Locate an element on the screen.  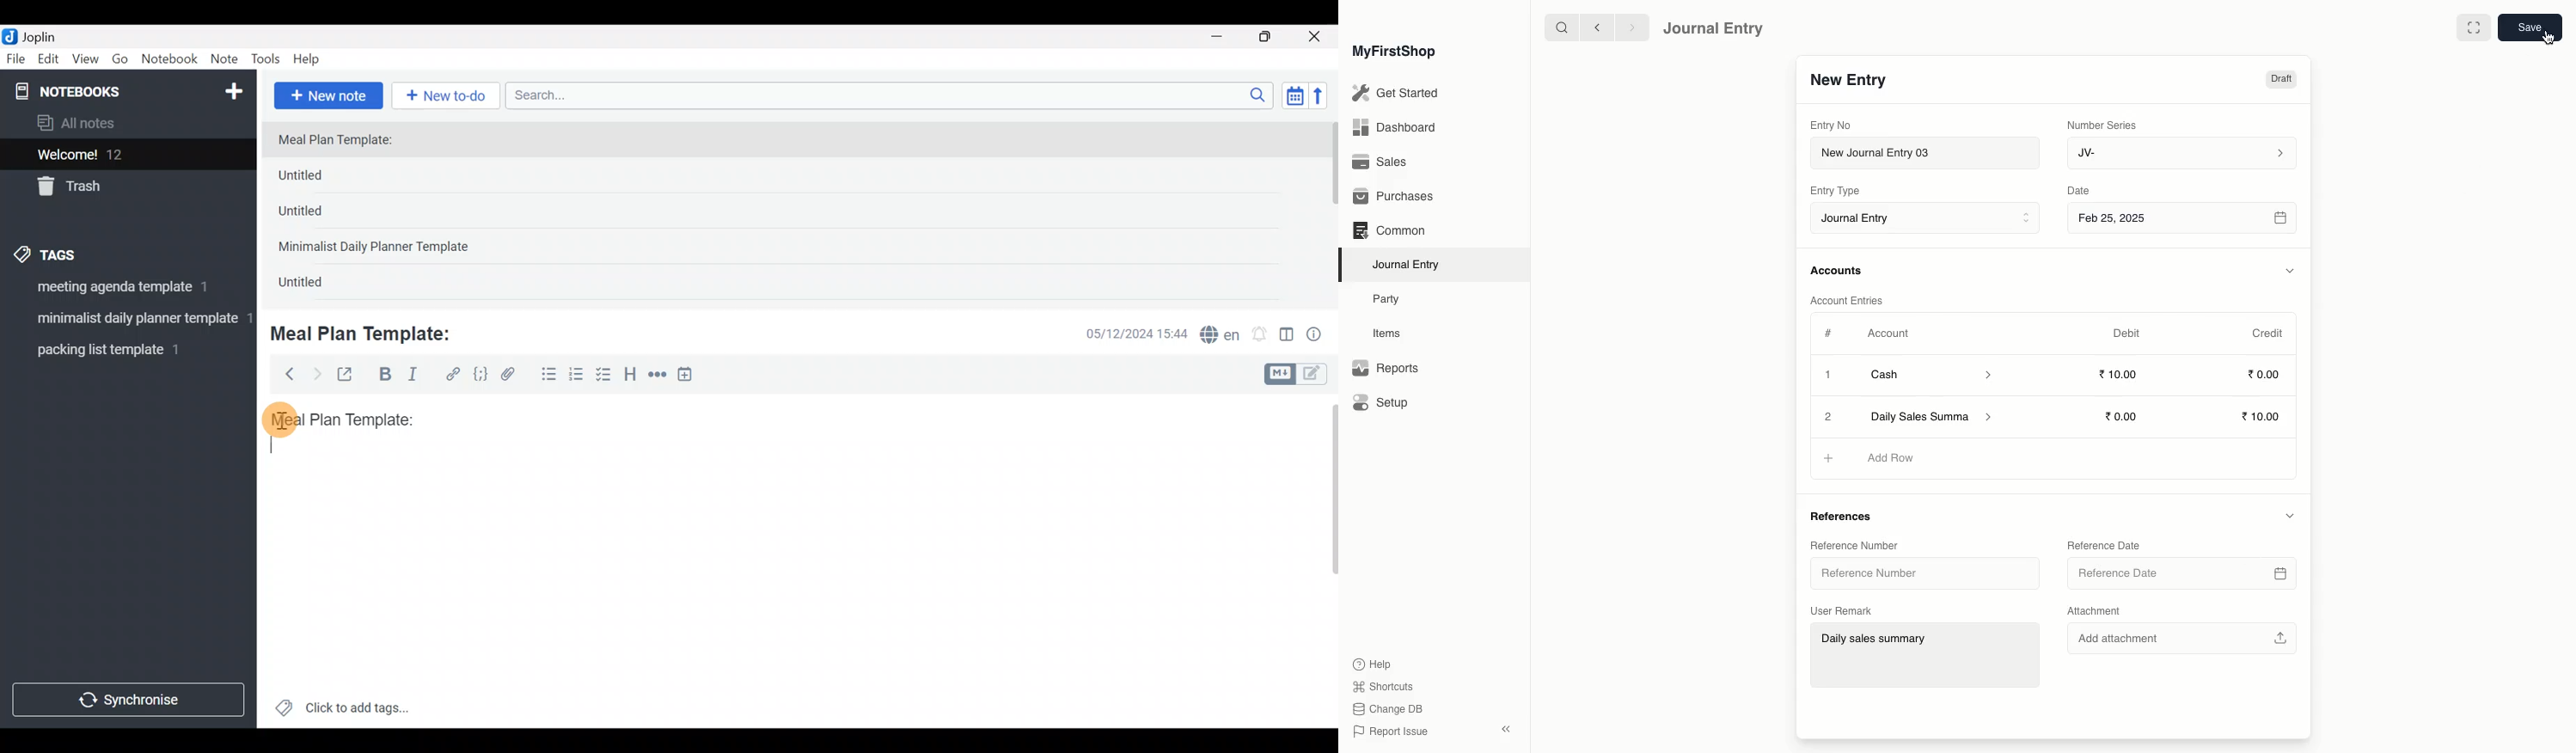
Reference Number is located at coordinates (1875, 576).